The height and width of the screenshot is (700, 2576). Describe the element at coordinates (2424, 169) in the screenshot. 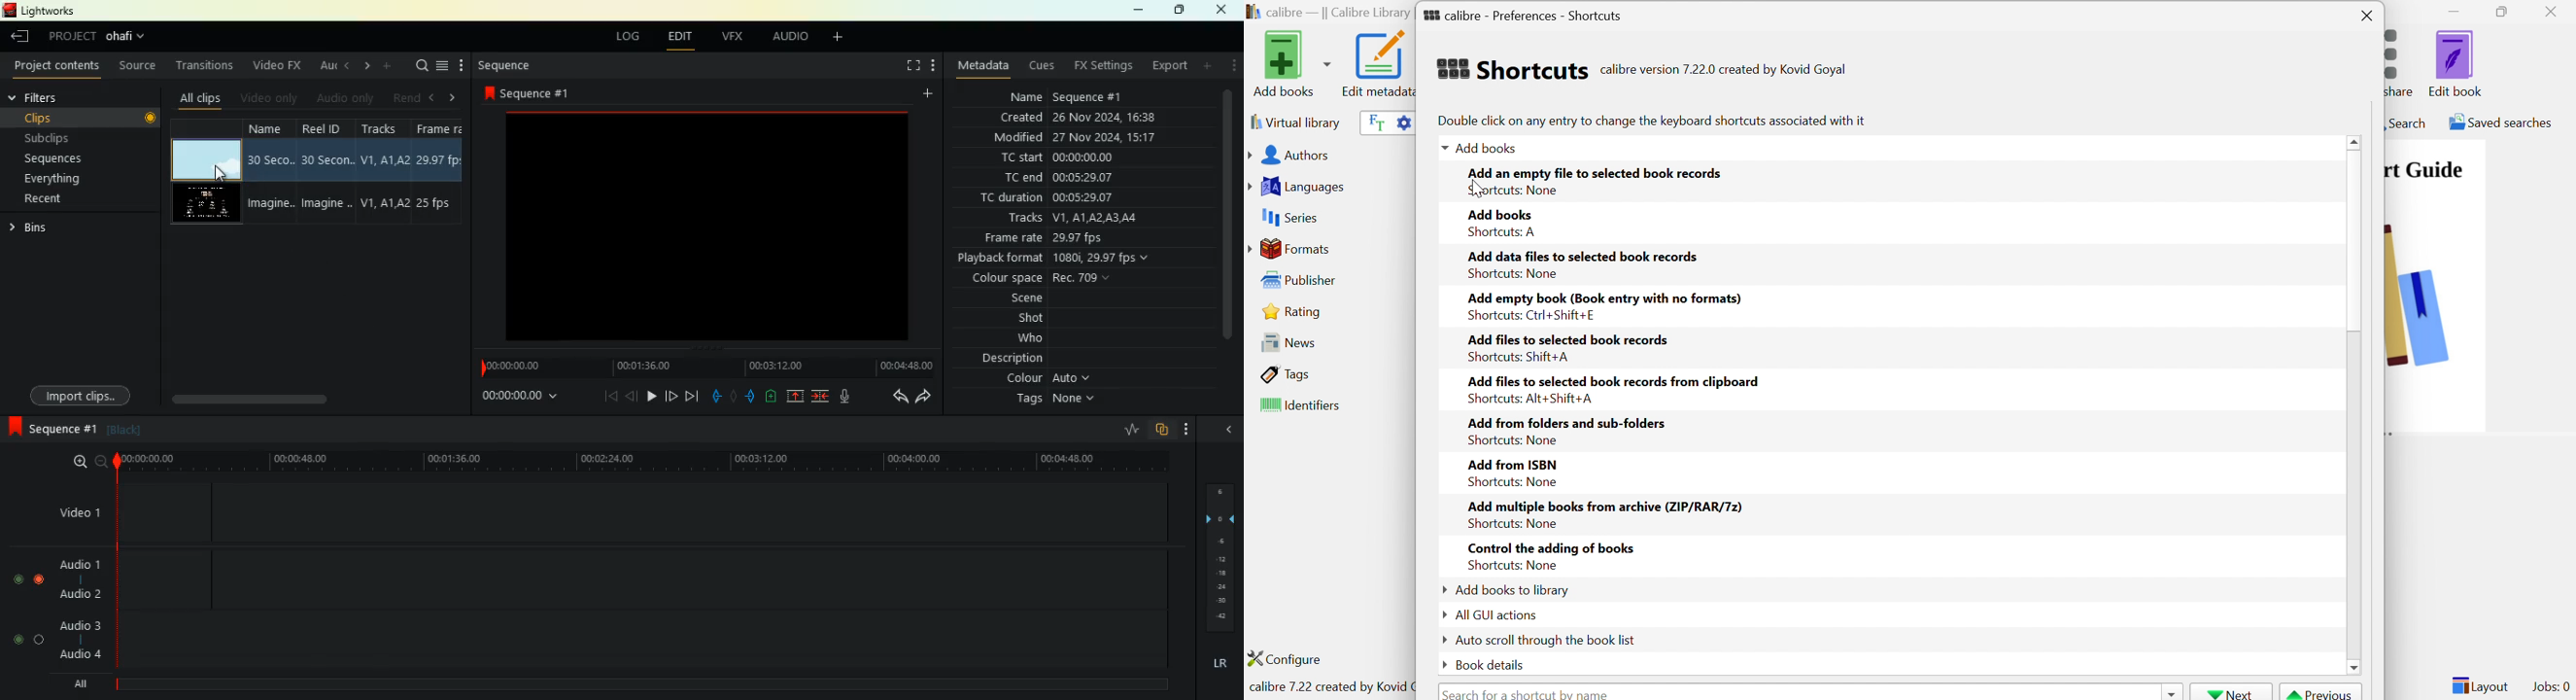

I see `Quick Start Guide` at that location.